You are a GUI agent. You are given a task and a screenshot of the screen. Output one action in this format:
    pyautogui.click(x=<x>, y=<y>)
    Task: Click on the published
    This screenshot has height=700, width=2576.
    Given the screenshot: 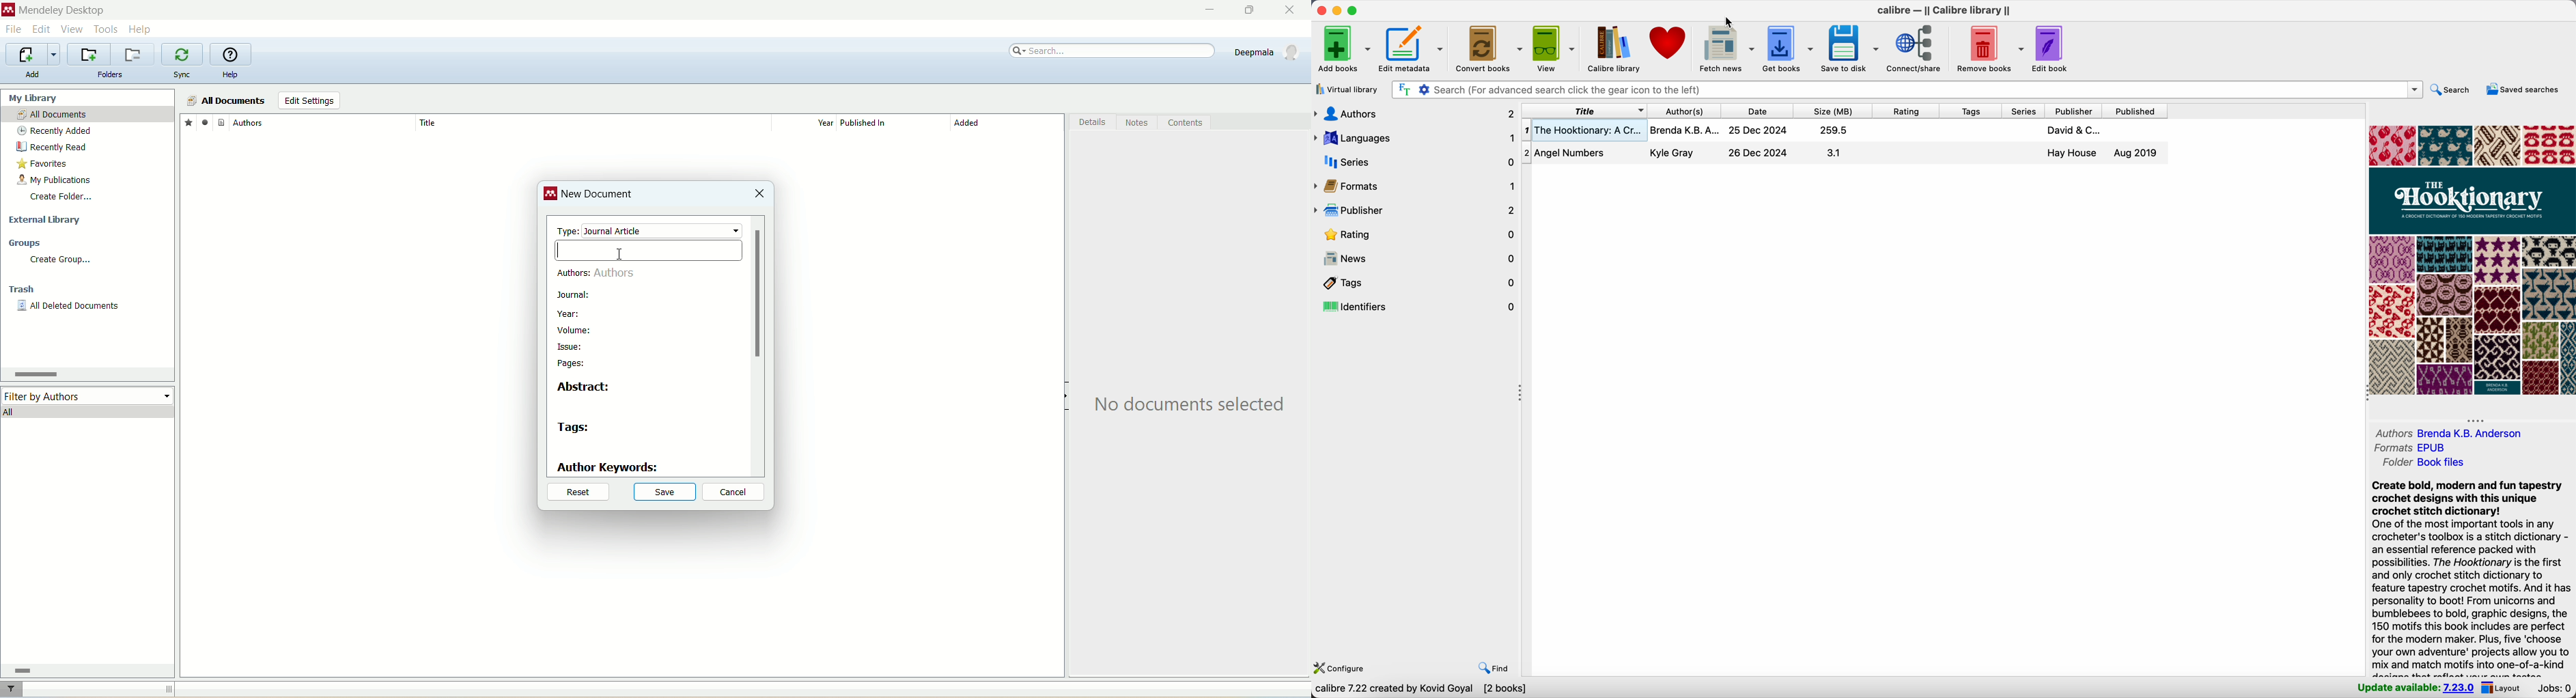 What is the action you would take?
    pyautogui.click(x=2133, y=112)
    